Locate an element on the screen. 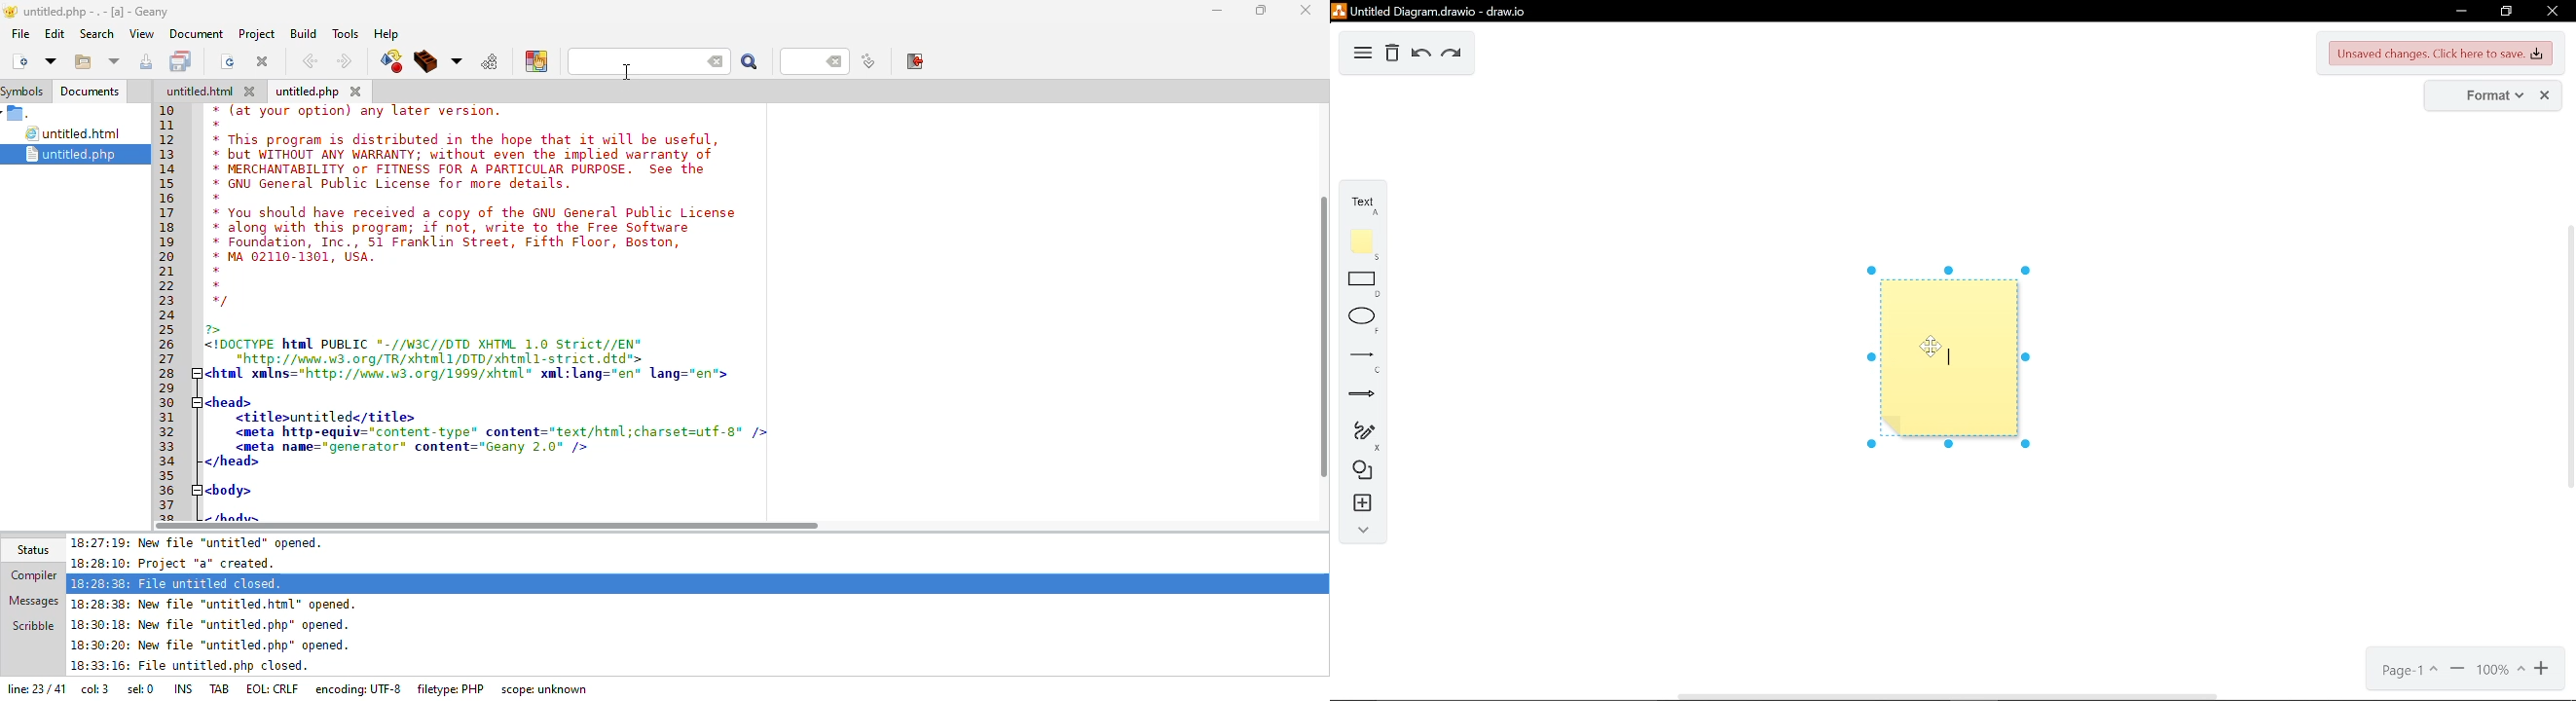 The width and height of the screenshot is (2576, 728). 18:30:18: new file "untitled.php" opened. is located at coordinates (211, 627).